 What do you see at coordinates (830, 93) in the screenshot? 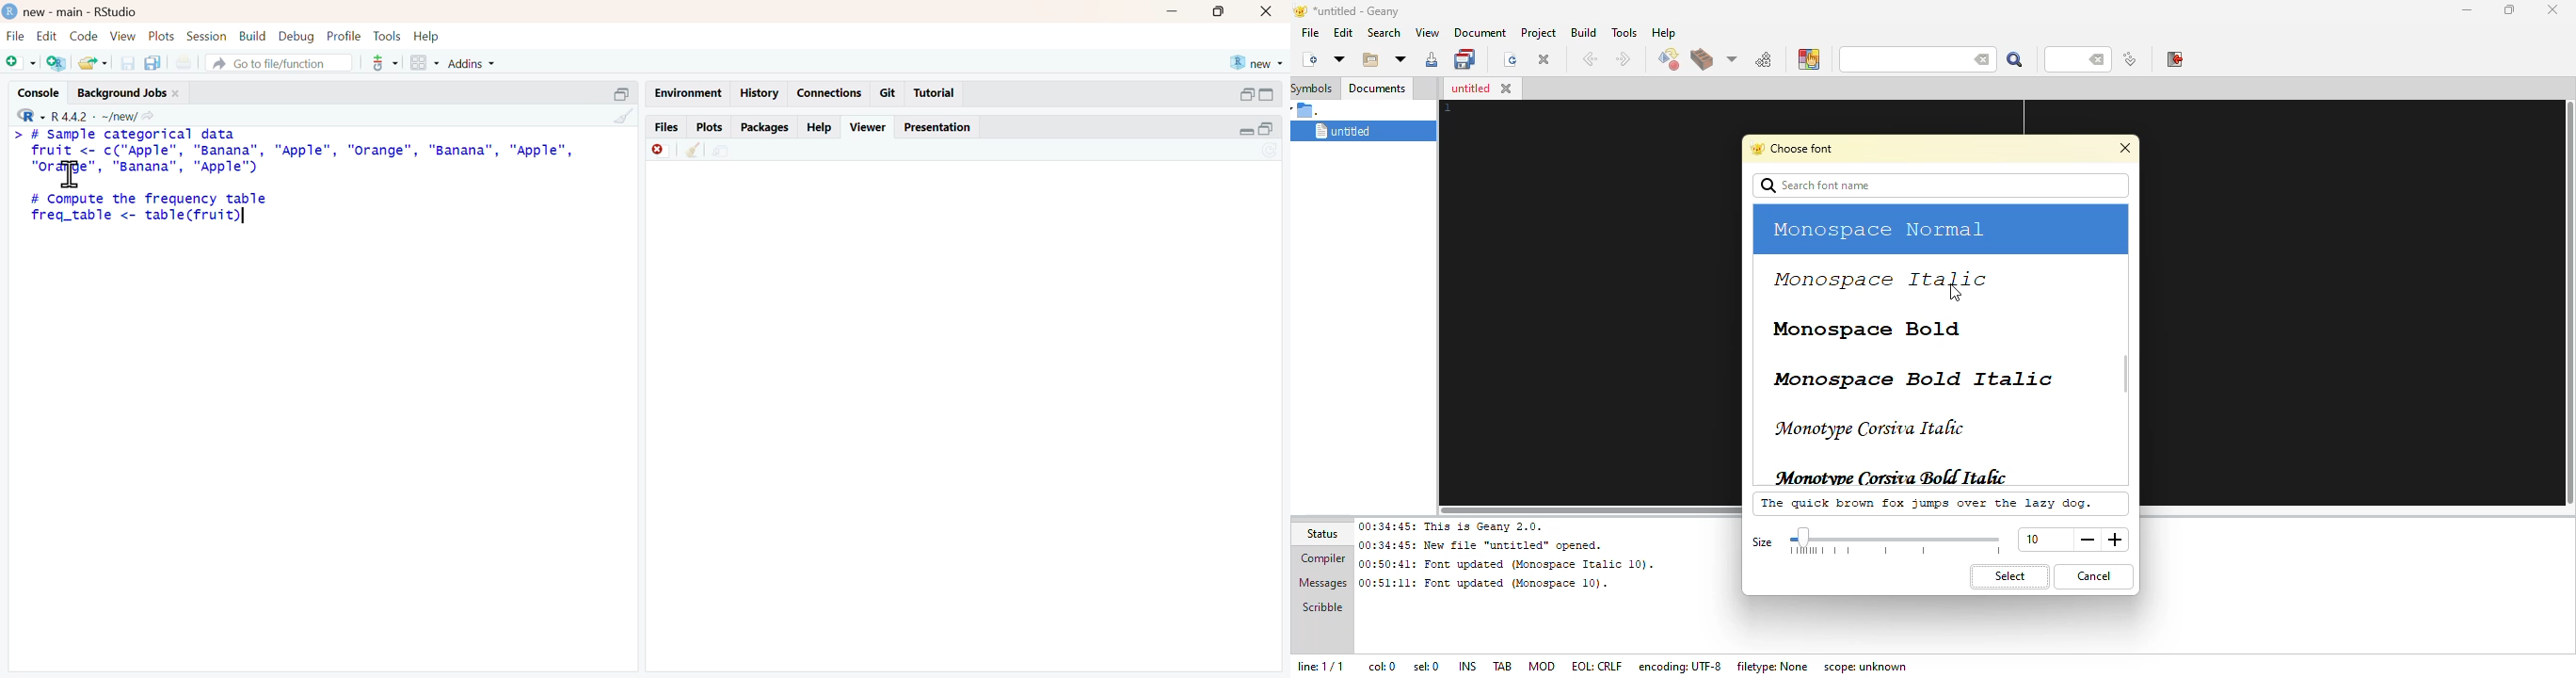
I see `connections` at bounding box center [830, 93].